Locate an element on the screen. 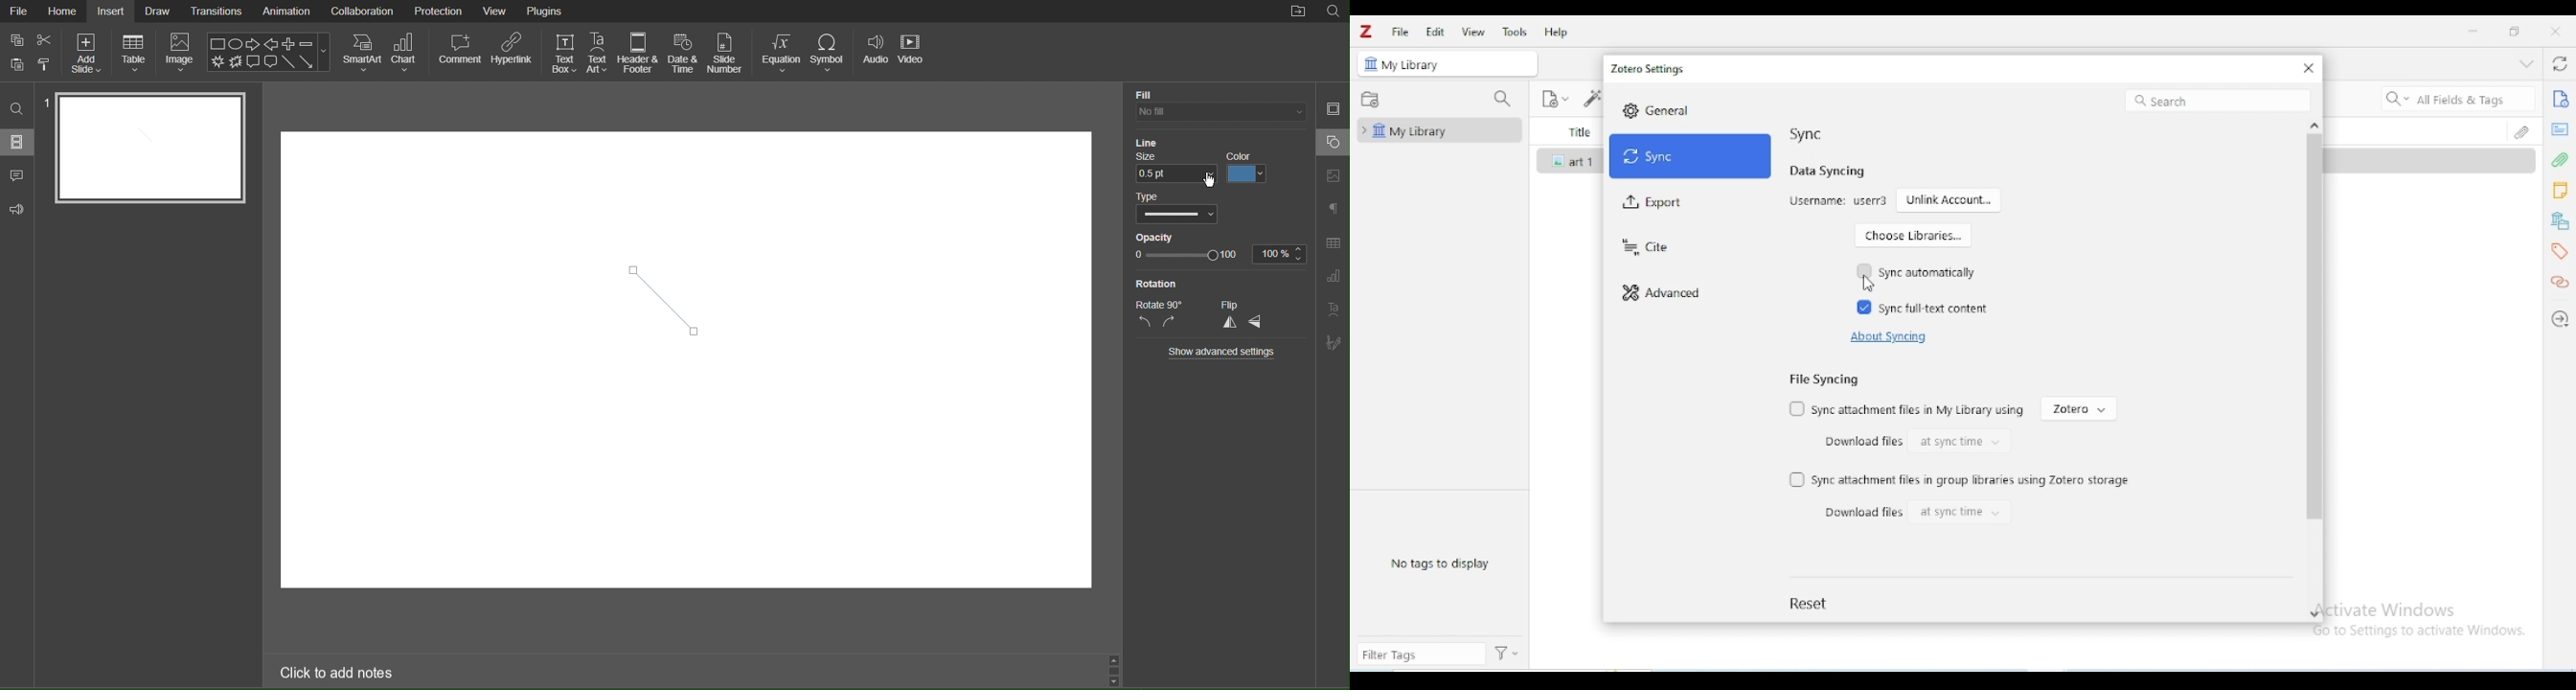 Image resolution: width=2576 pixels, height=700 pixels. at sync time is located at coordinates (1958, 513).